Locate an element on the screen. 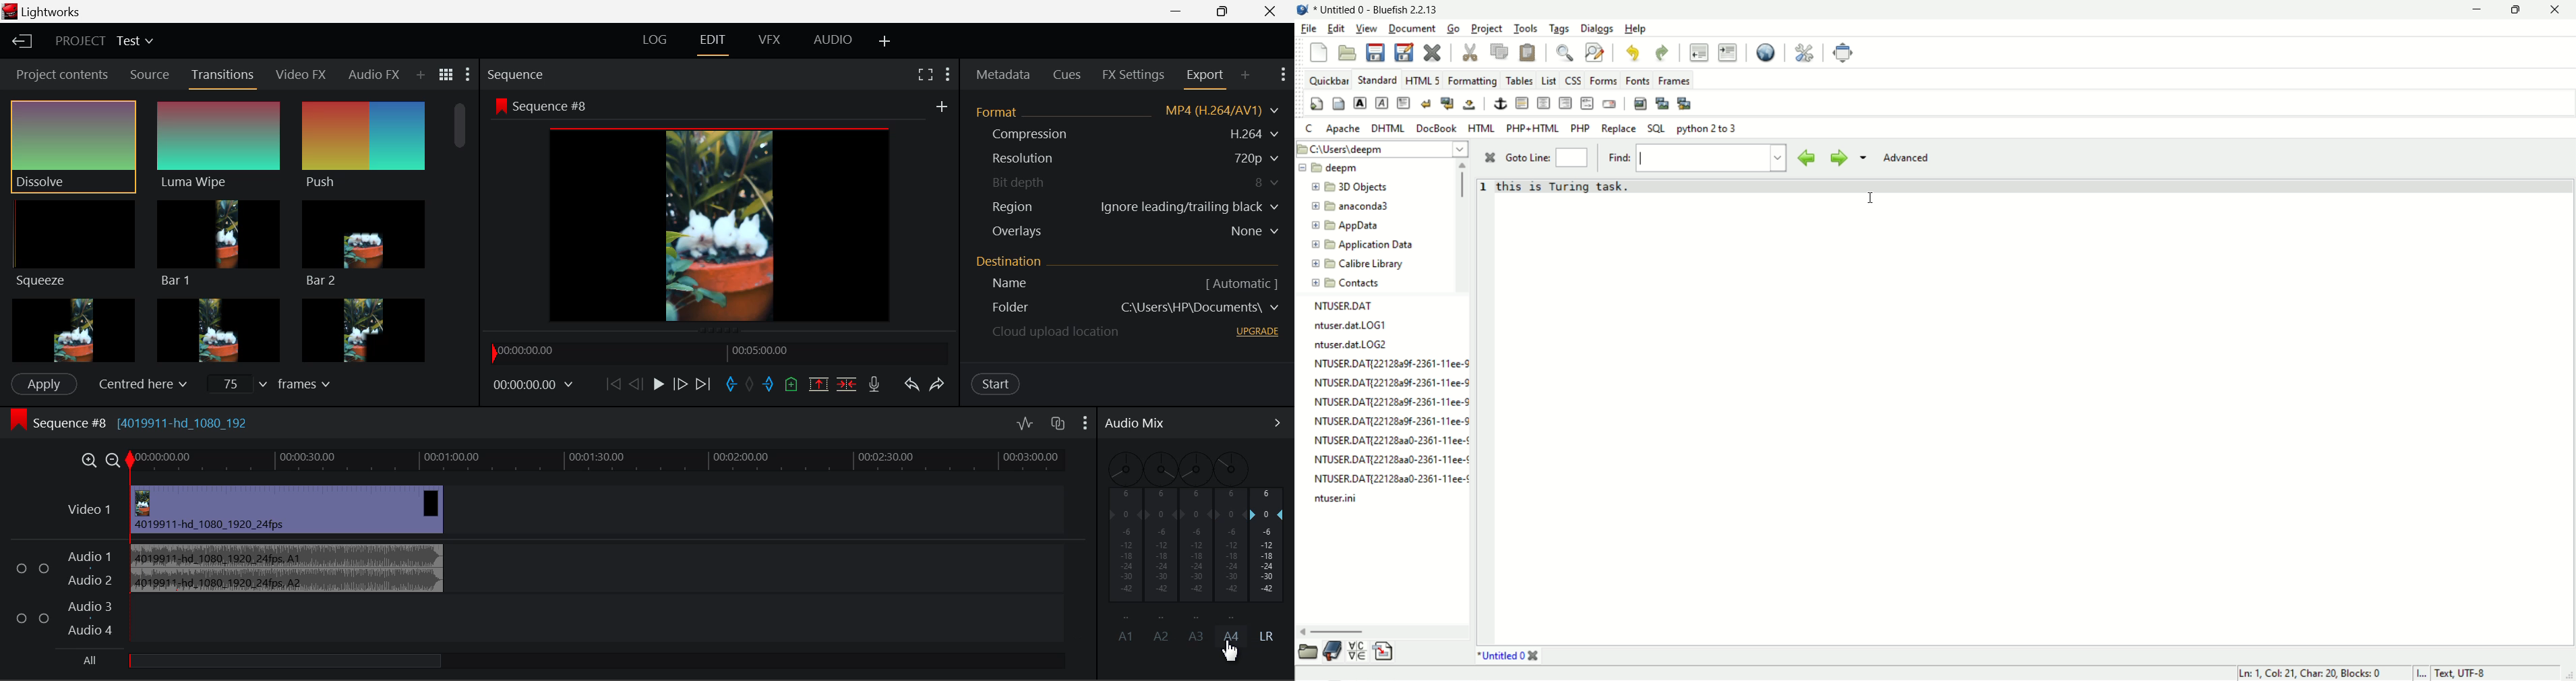 The height and width of the screenshot is (700, 2576). Cues is located at coordinates (1067, 73).